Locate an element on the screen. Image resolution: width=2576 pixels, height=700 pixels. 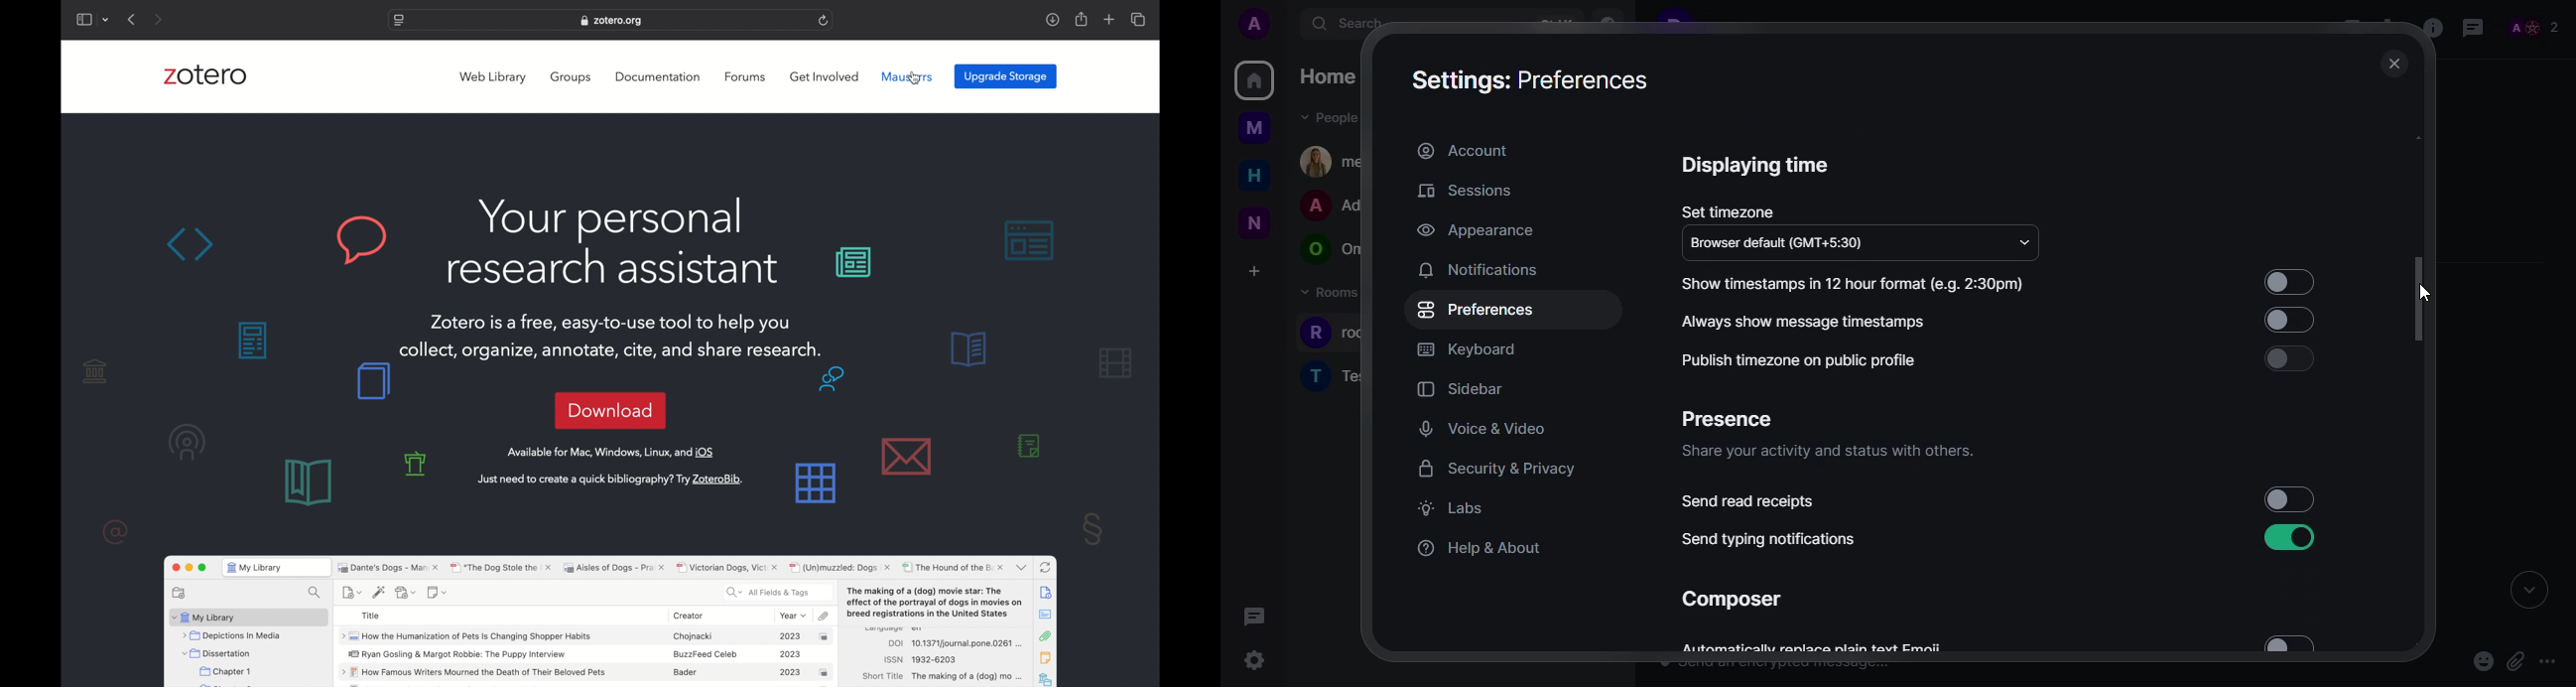
rooms dropdown is located at coordinates (1340, 293).